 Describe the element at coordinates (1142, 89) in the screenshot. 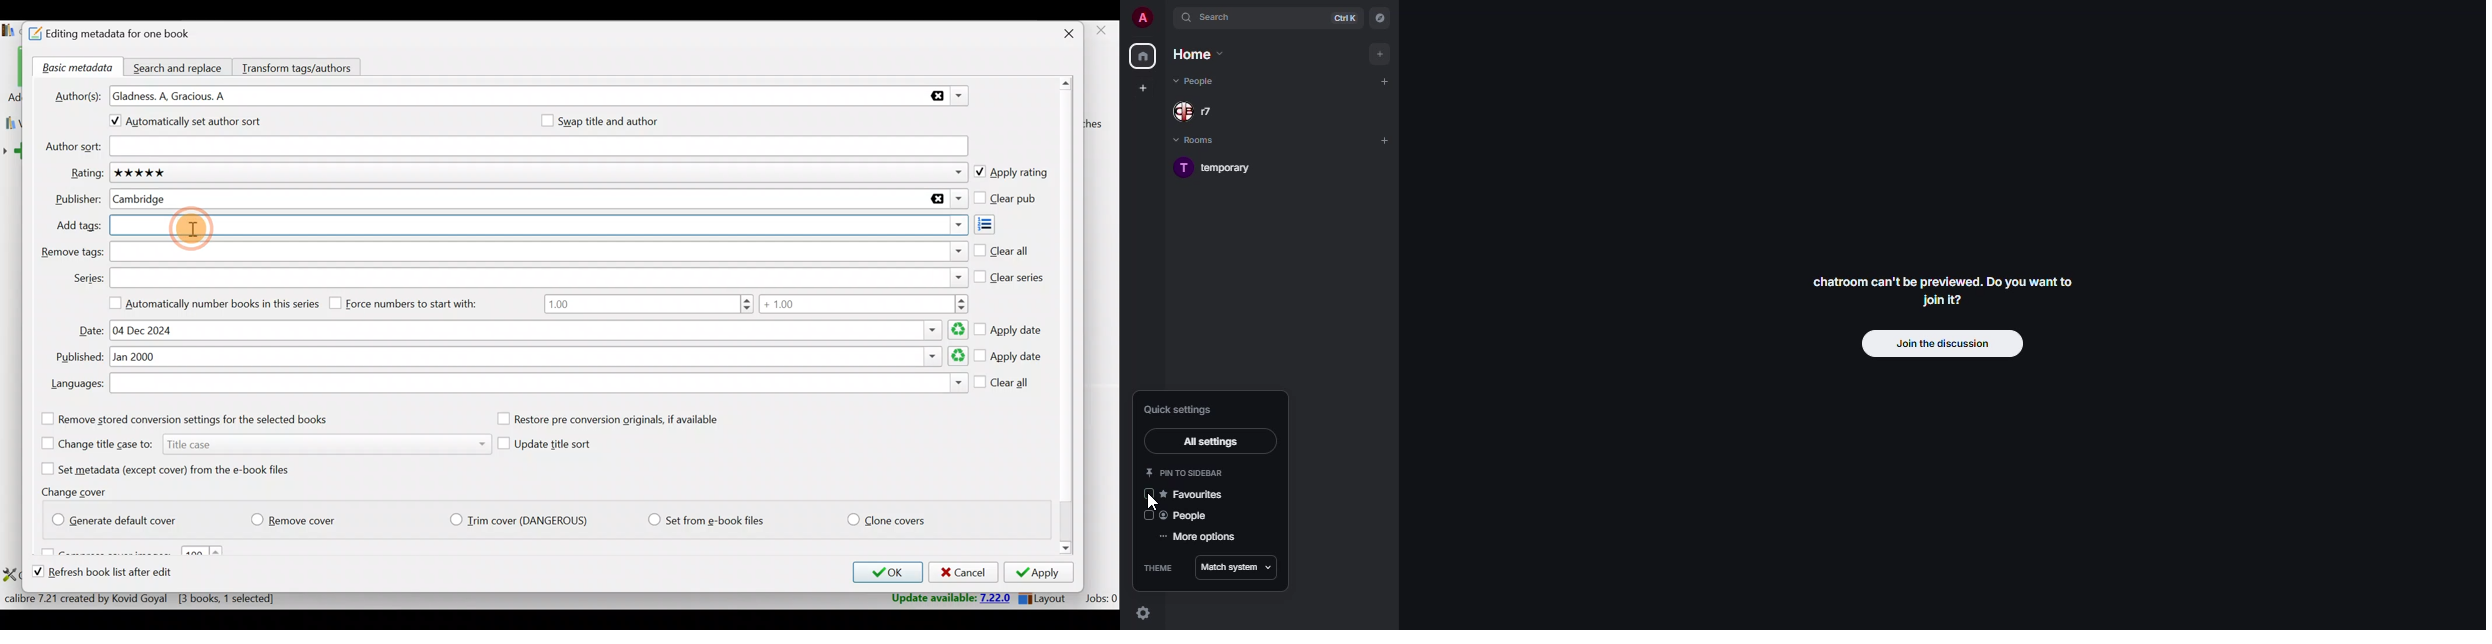

I see `create space` at that location.